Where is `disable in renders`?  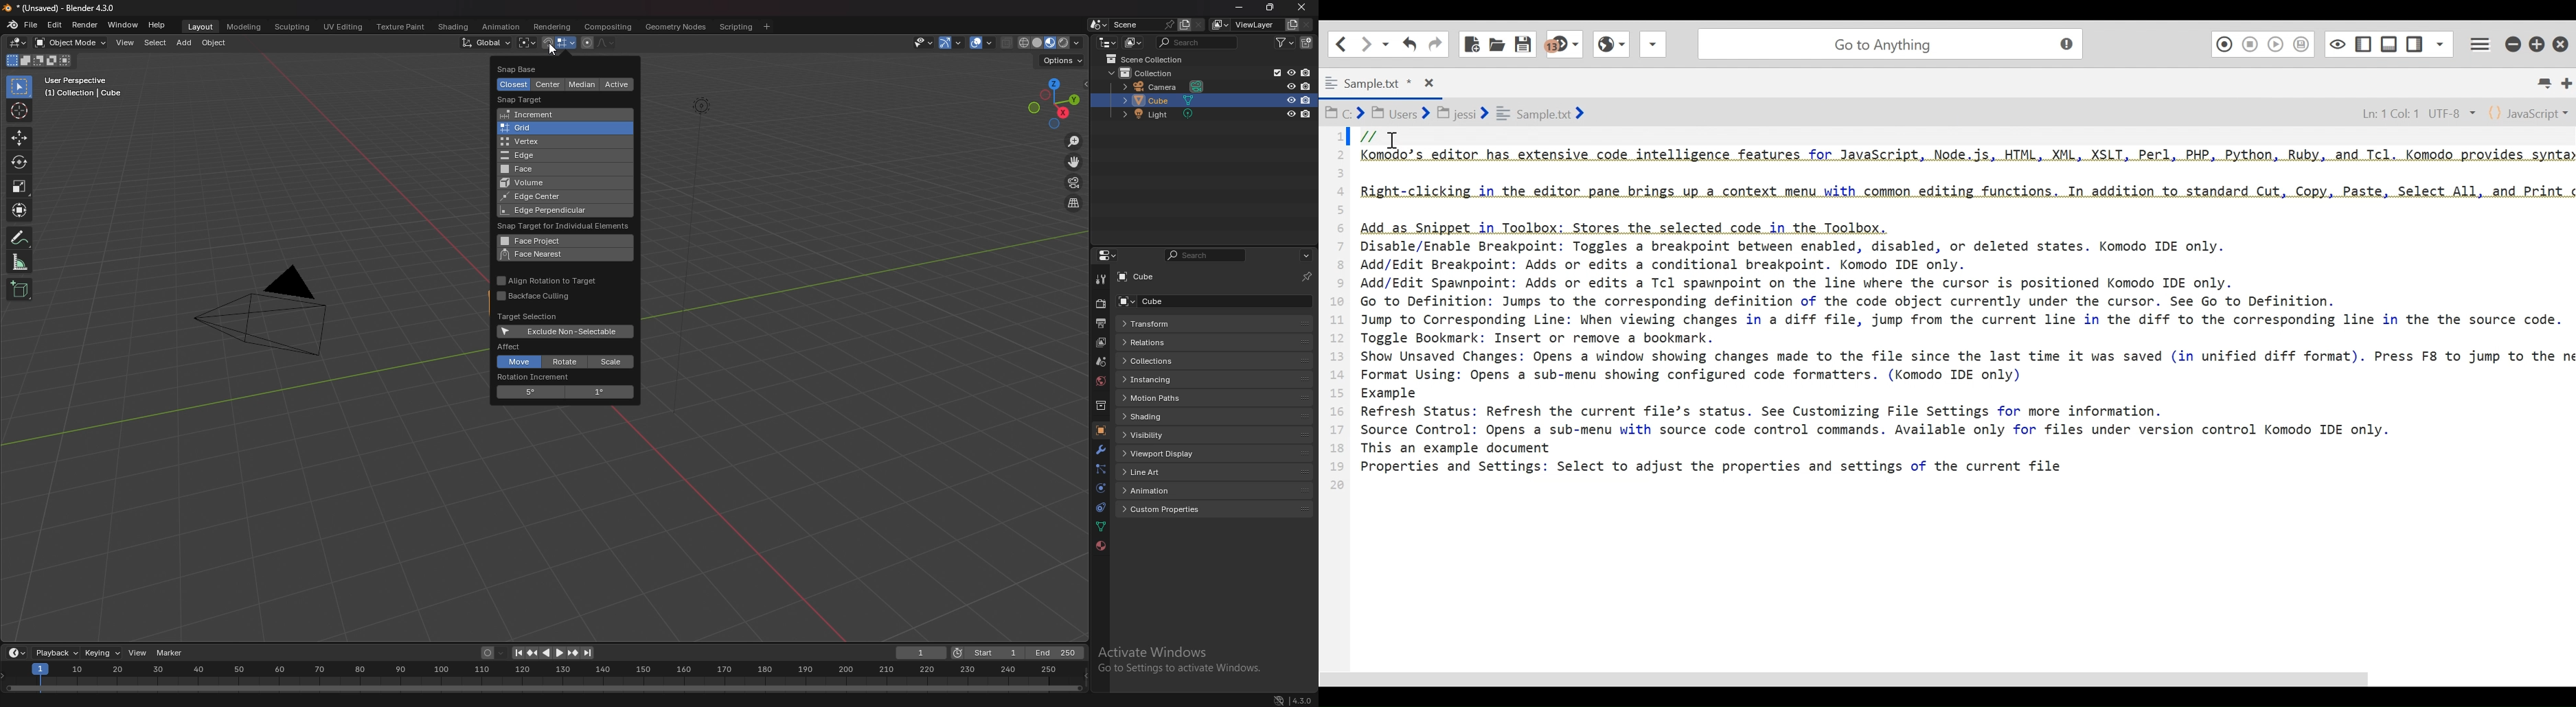
disable in renders is located at coordinates (1305, 72).